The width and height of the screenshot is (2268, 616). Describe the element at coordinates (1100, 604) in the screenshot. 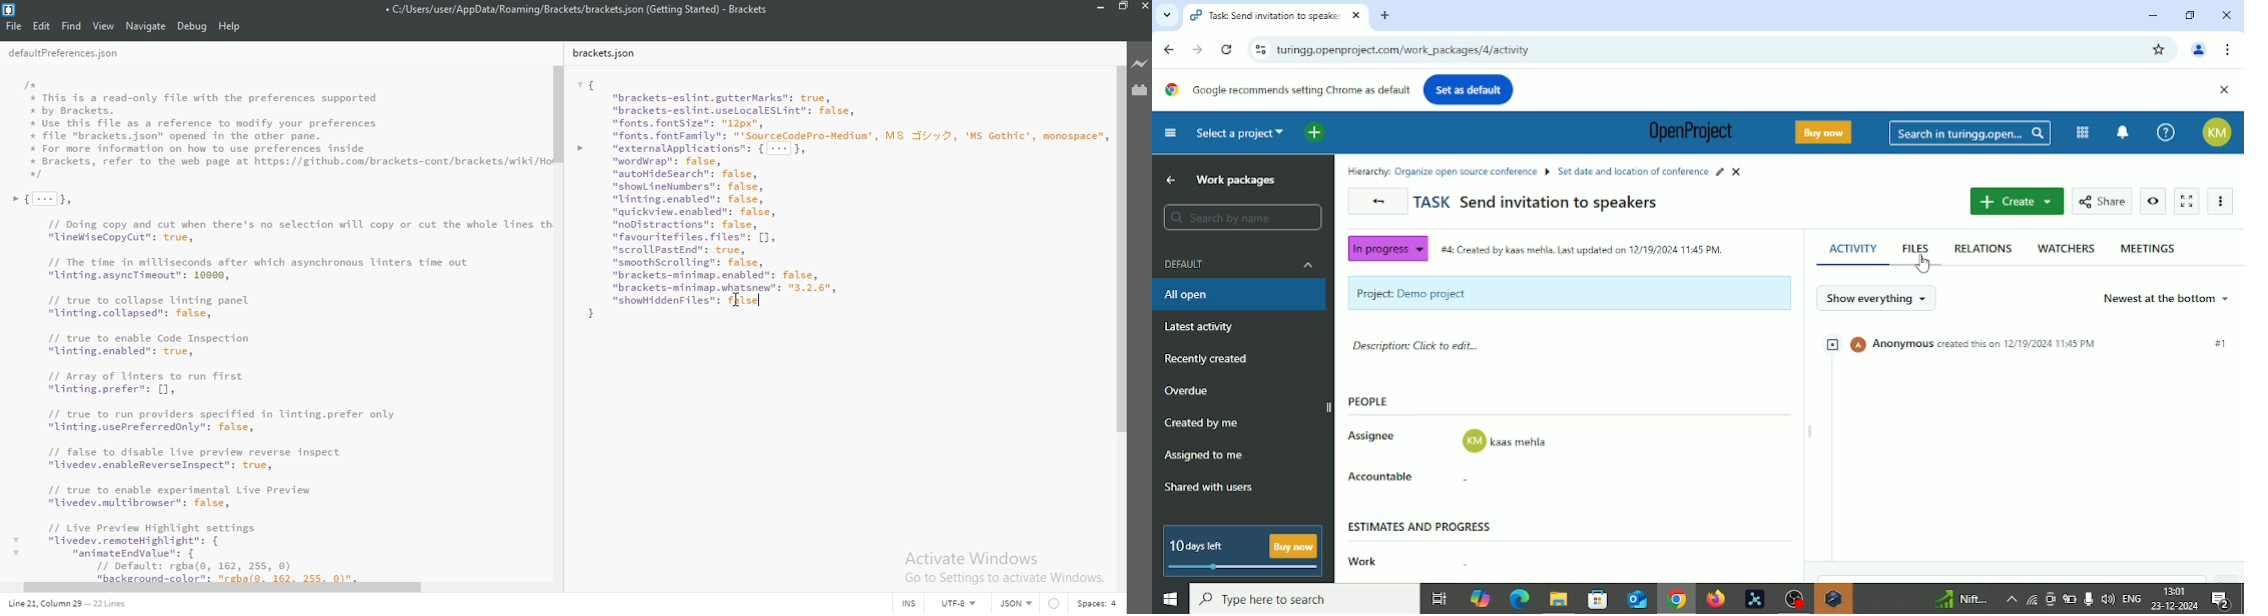

I see `space: 4` at that location.